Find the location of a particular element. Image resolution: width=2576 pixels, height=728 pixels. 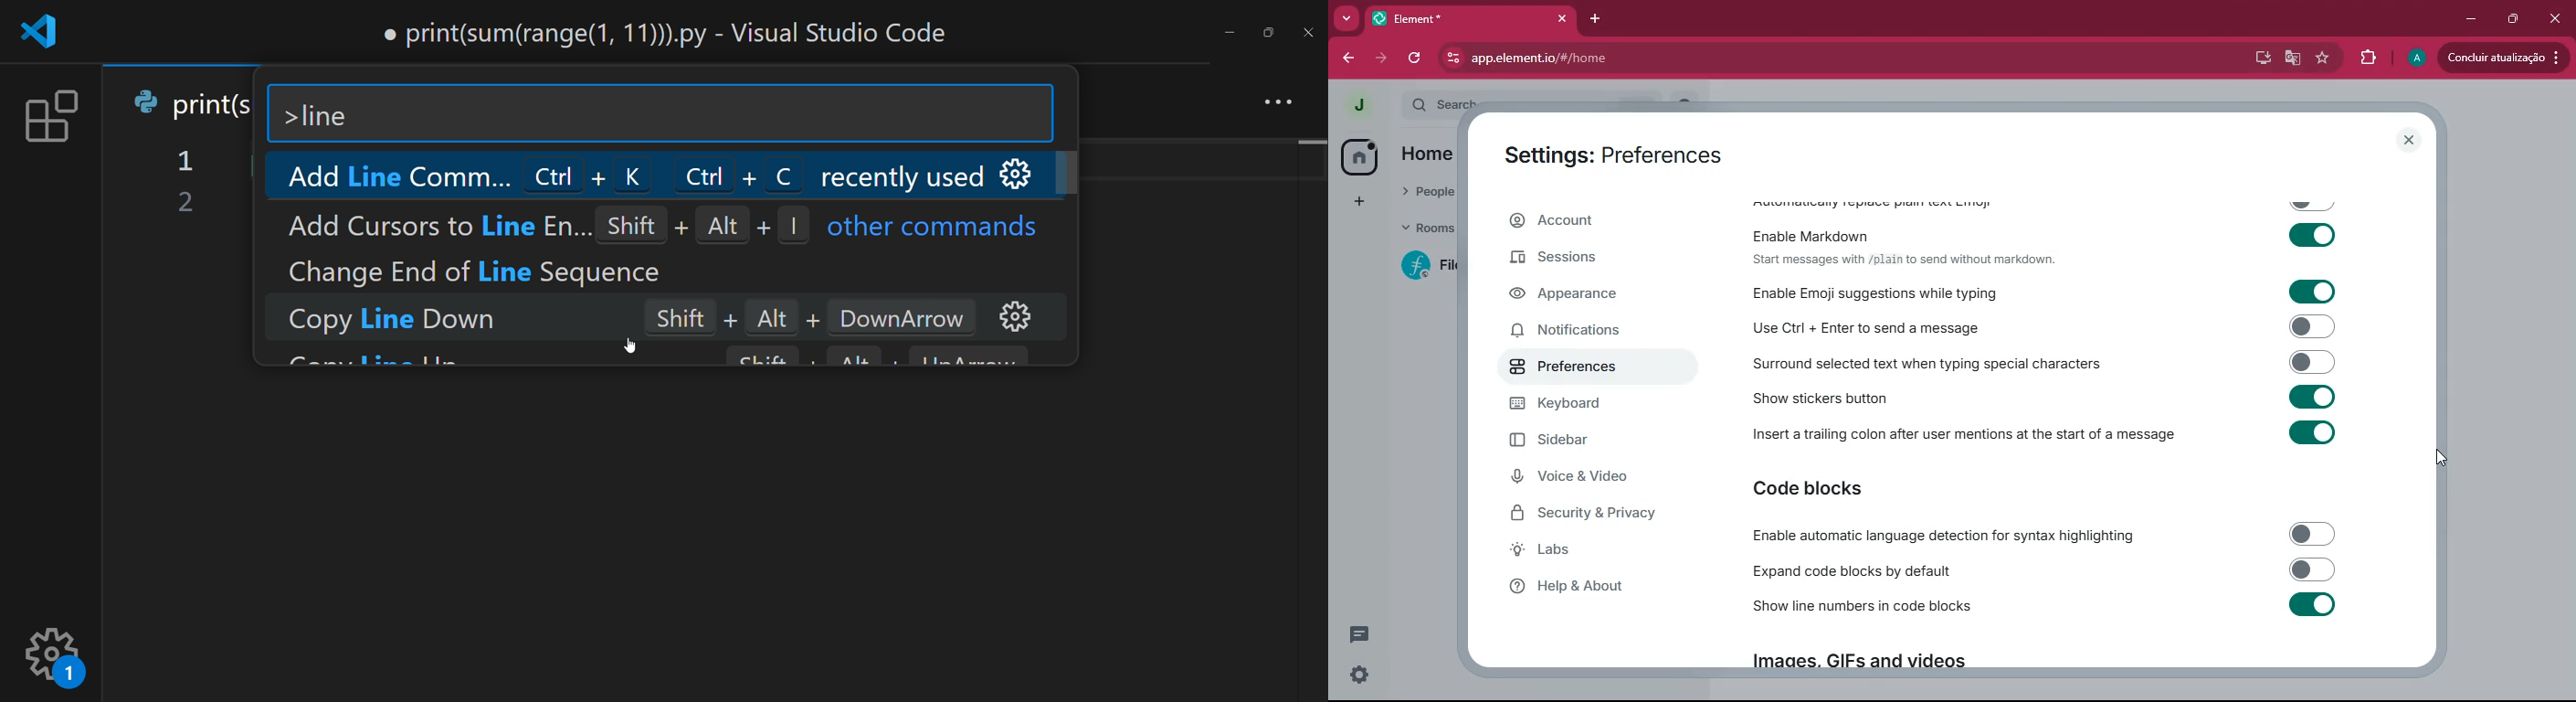

close is located at coordinates (1308, 33).